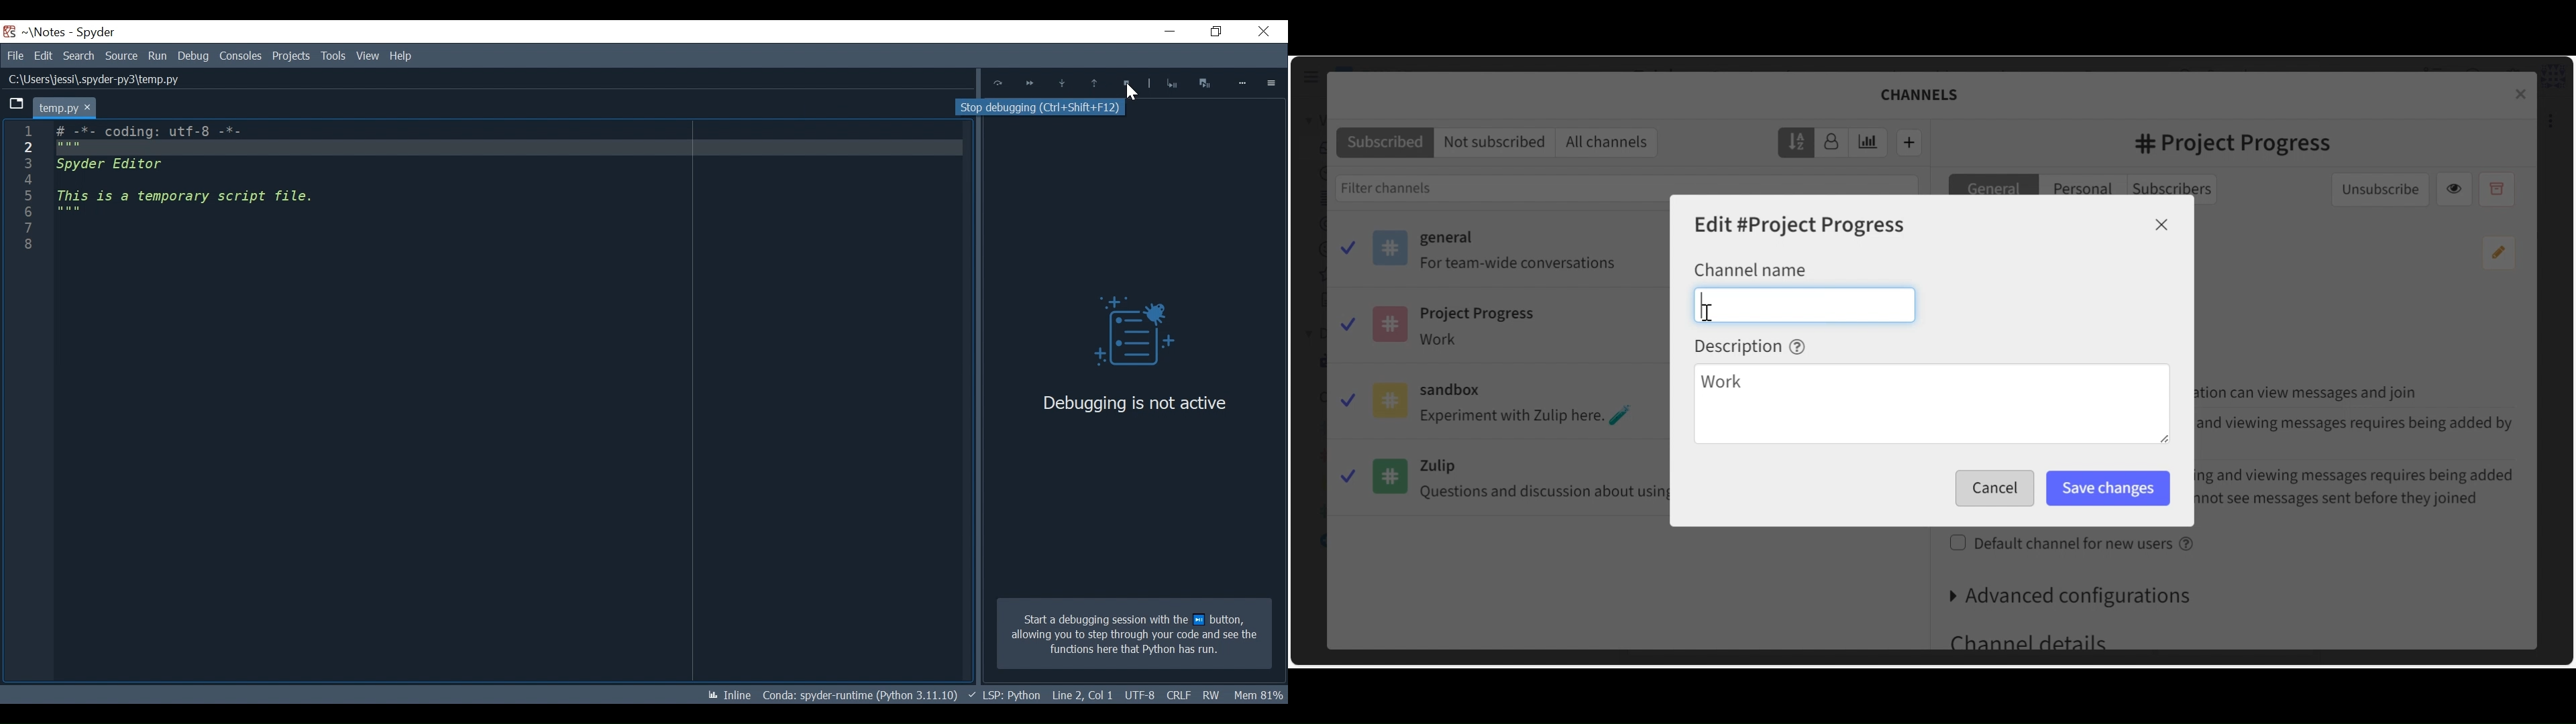  What do you see at coordinates (1178, 696) in the screenshot?
I see `File Encoding` at bounding box center [1178, 696].